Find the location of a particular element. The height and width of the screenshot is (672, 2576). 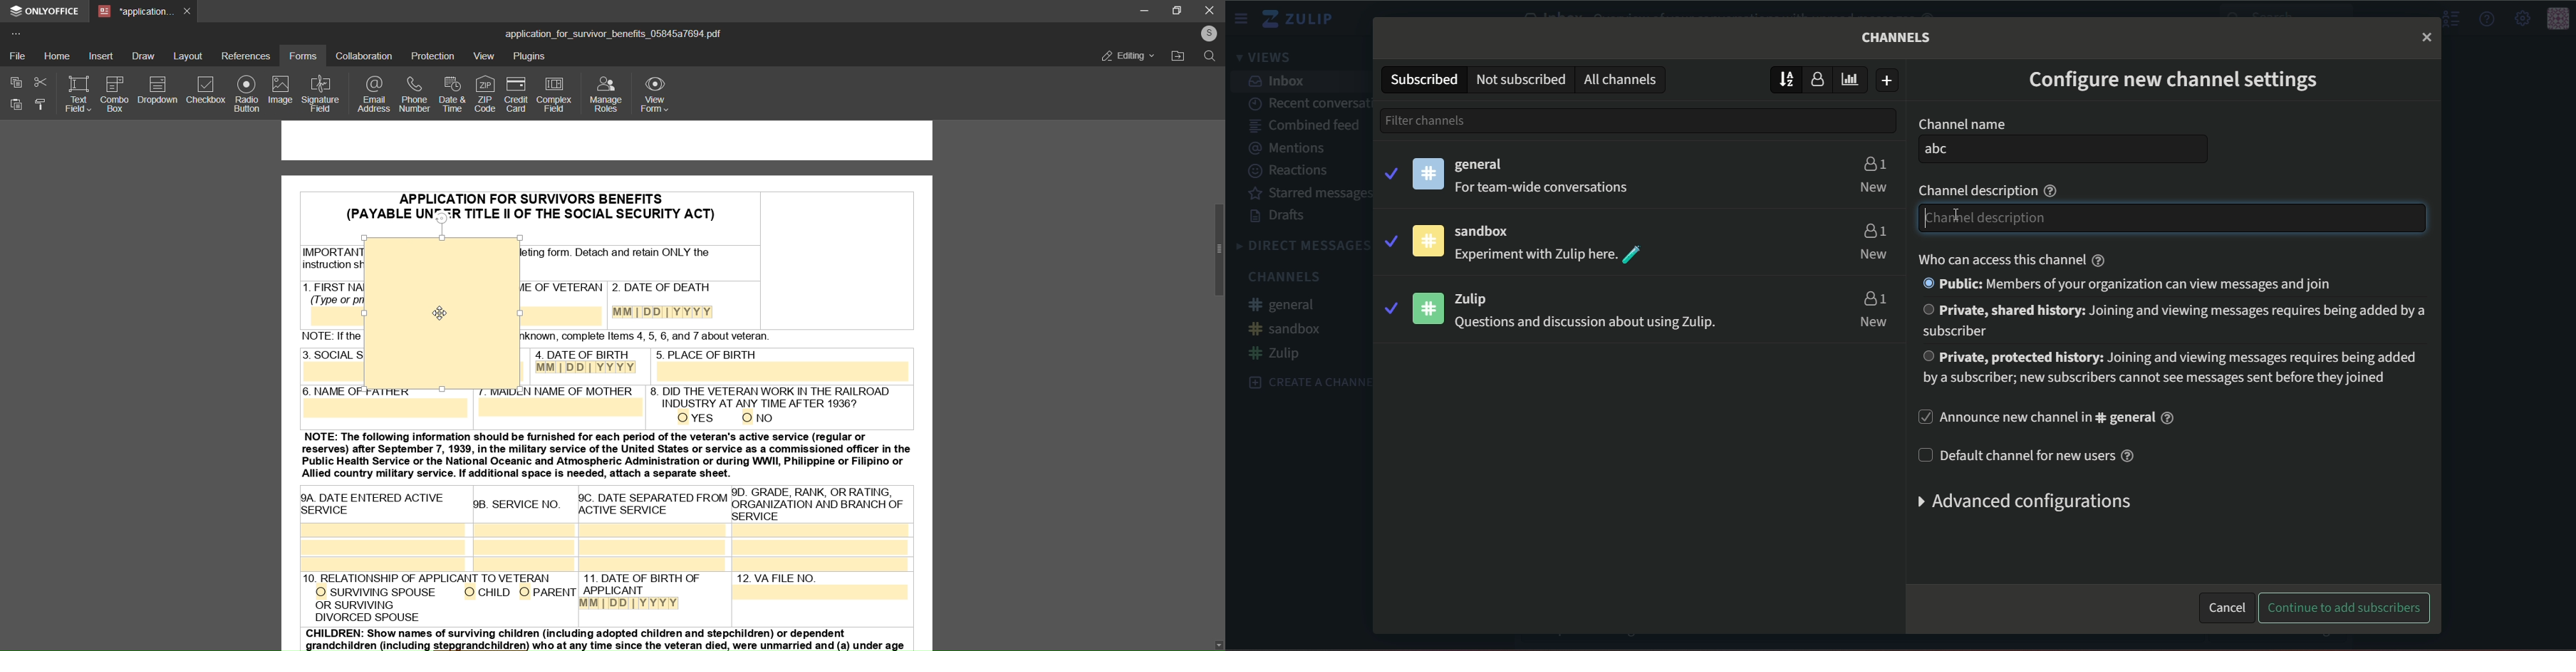

#sandbox is located at coordinates (1286, 328).